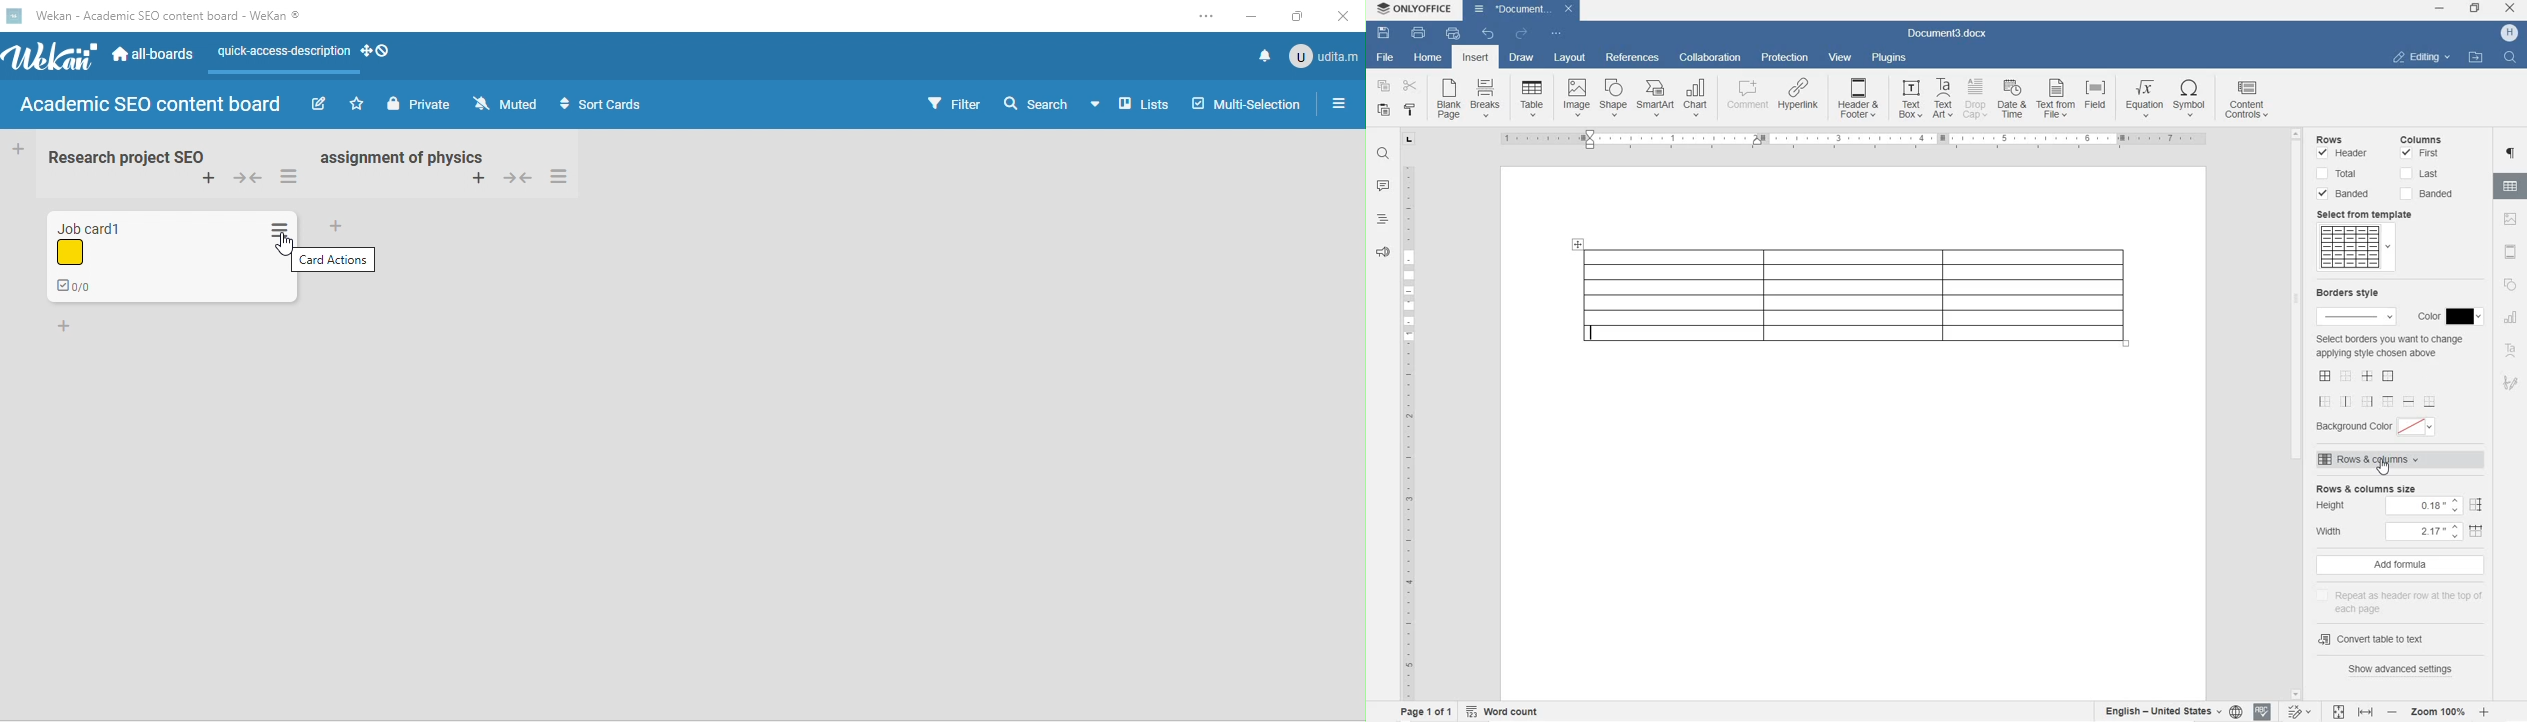  What do you see at coordinates (1711, 58) in the screenshot?
I see `COLLABORATION` at bounding box center [1711, 58].